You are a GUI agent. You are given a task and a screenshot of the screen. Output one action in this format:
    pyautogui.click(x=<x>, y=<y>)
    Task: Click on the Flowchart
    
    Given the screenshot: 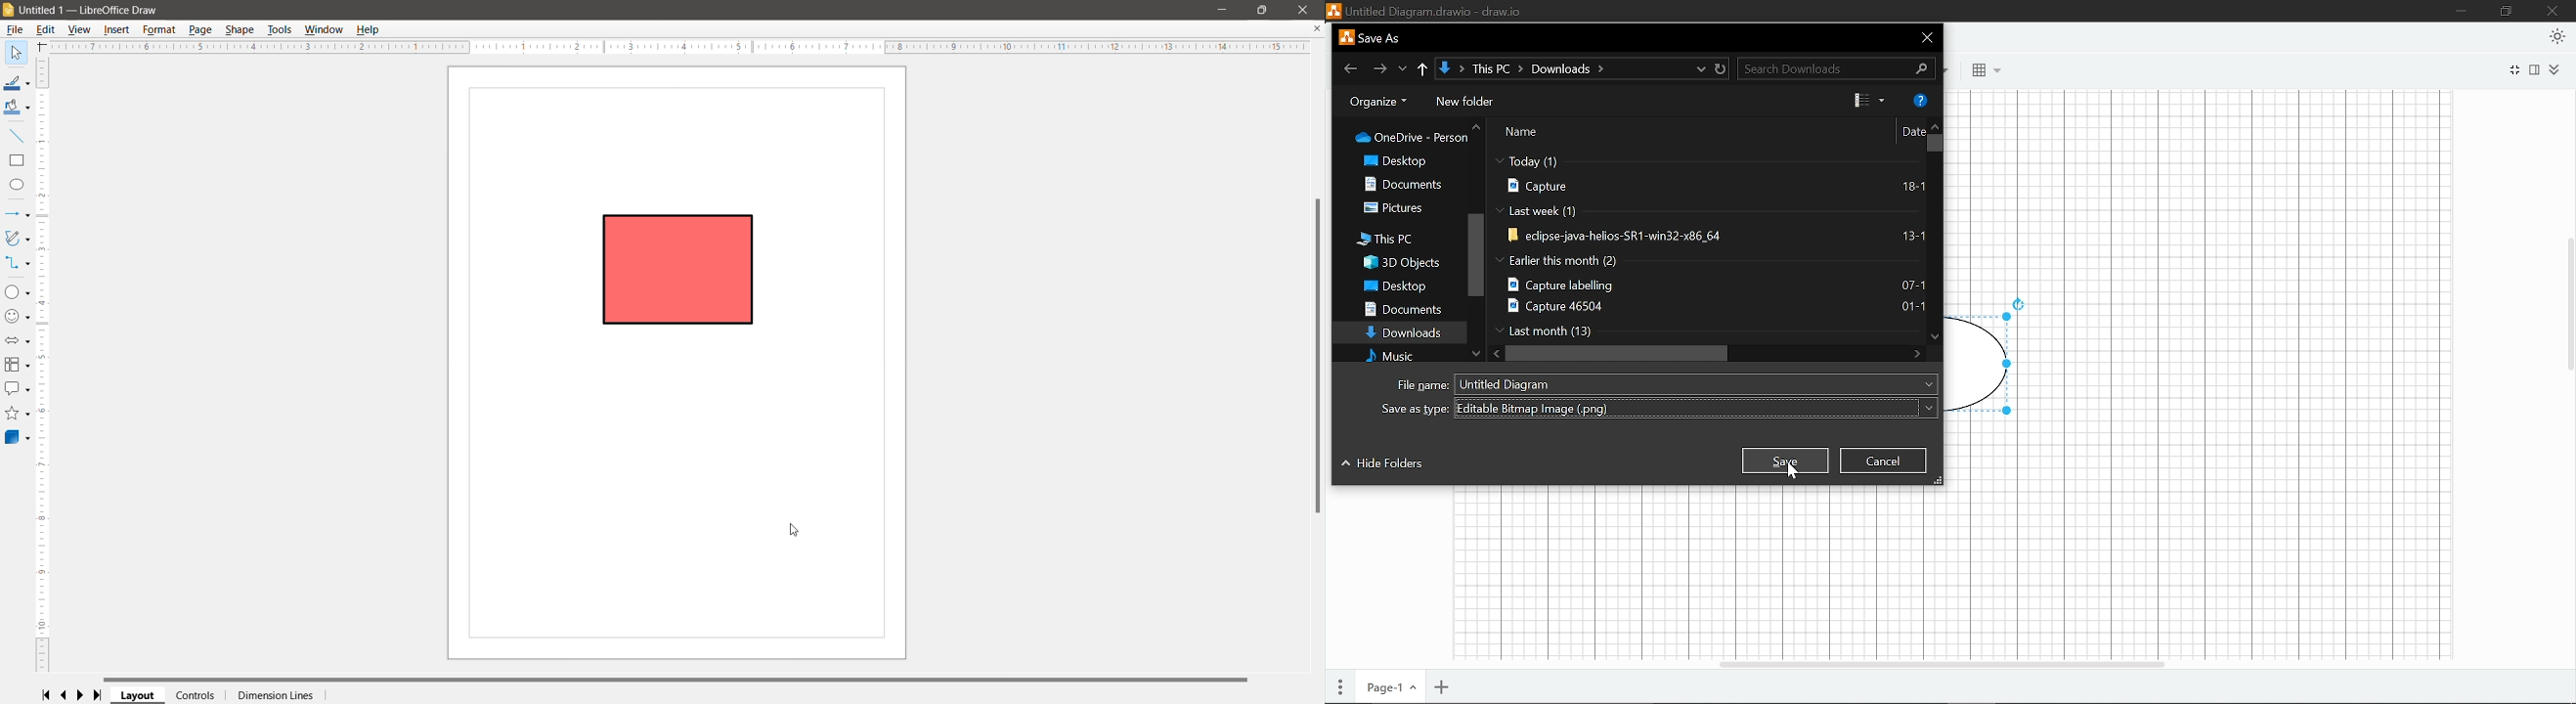 What is the action you would take?
    pyautogui.click(x=17, y=366)
    